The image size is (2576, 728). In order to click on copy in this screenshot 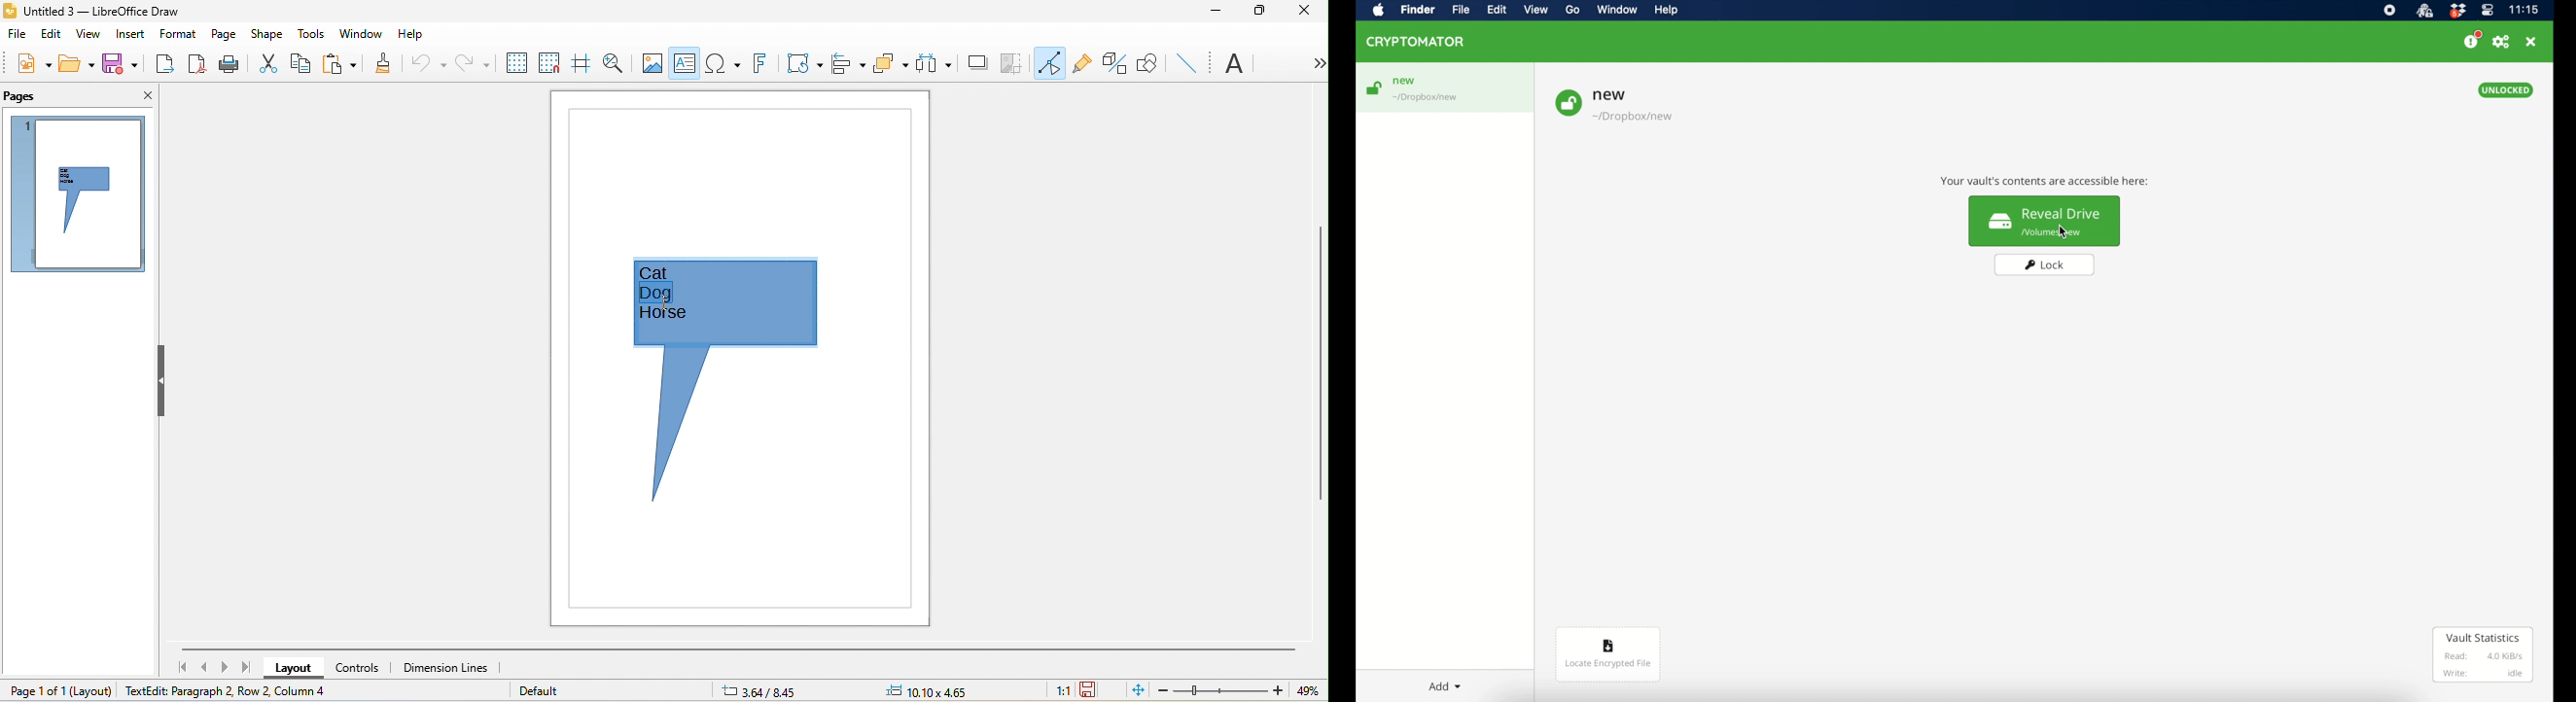, I will do `click(301, 63)`.